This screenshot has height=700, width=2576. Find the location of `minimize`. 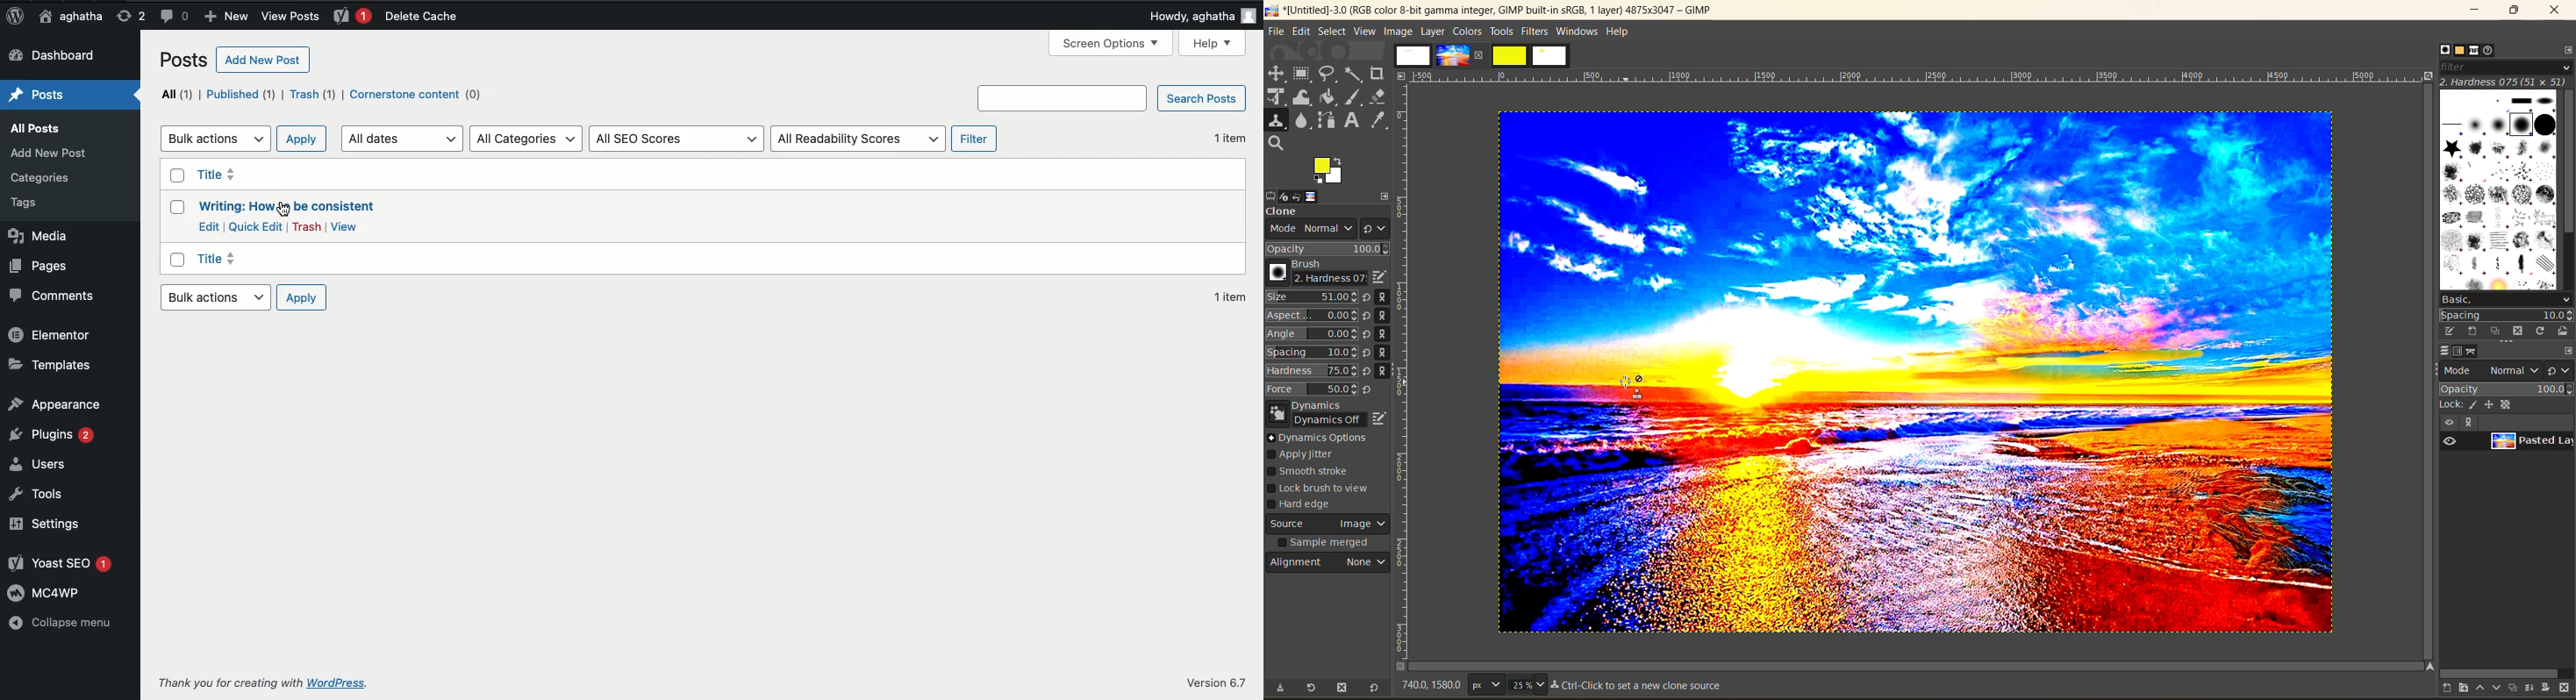

minimize is located at coordinates (2478, 10).